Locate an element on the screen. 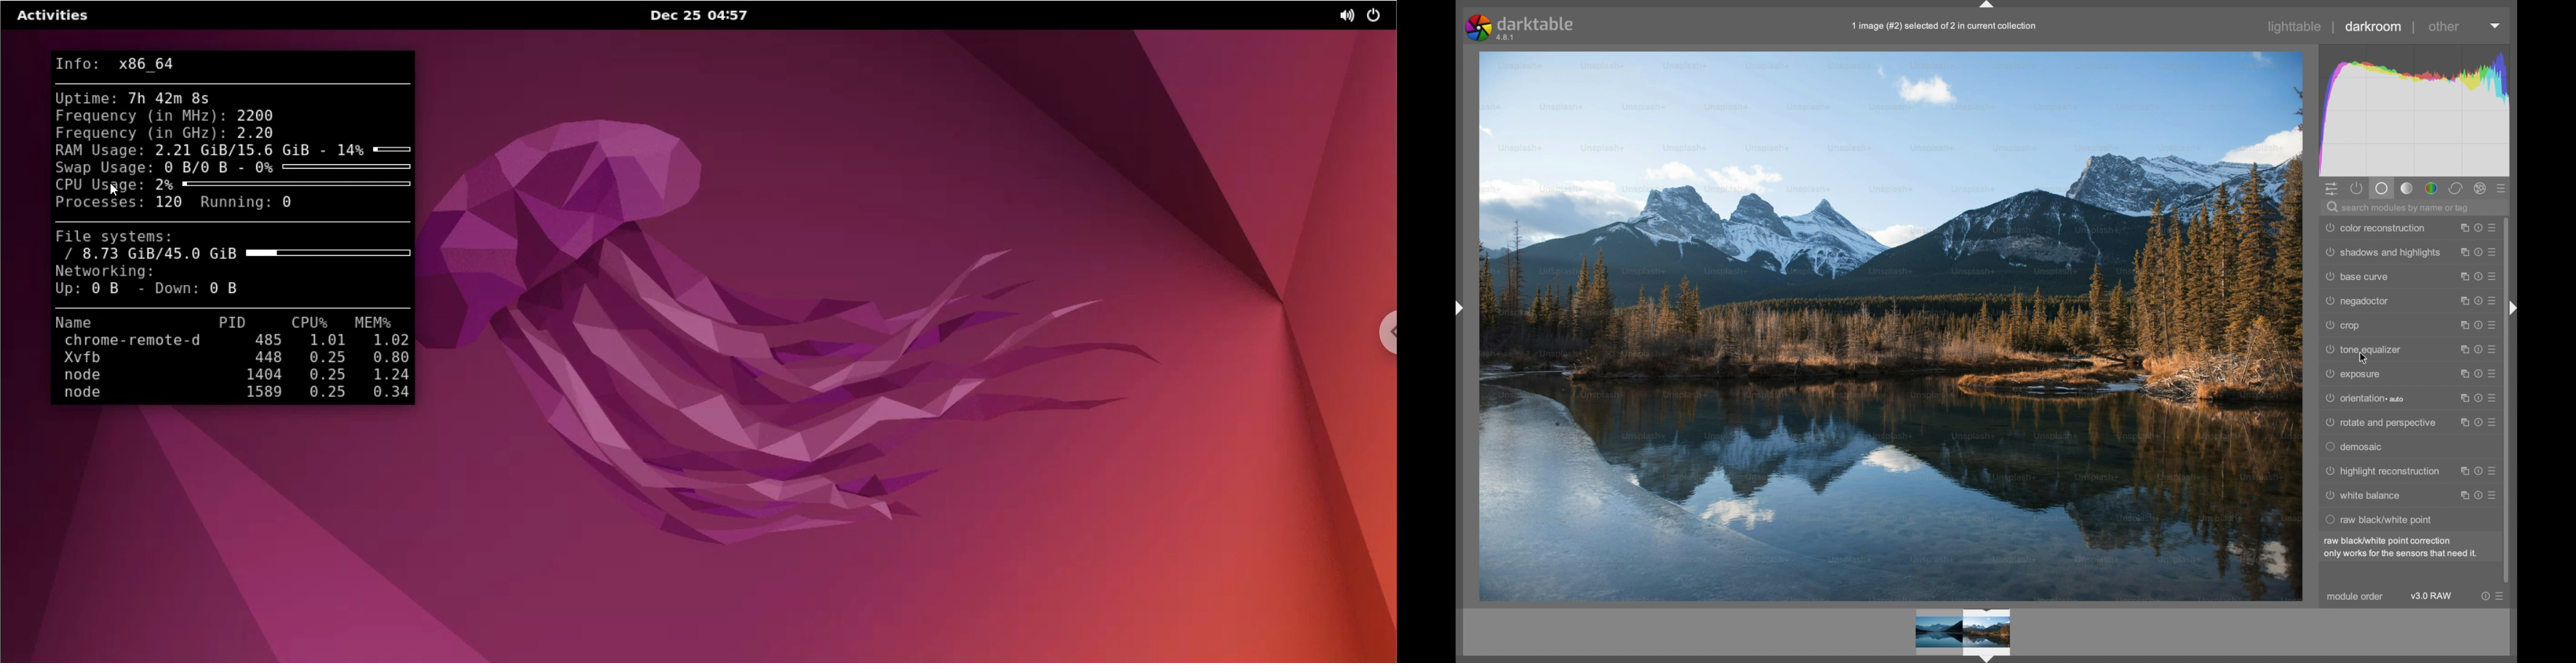 Image resolution: width=2576 pixels, height=672 pixels. show active module is located at coordinates (2357, 188).